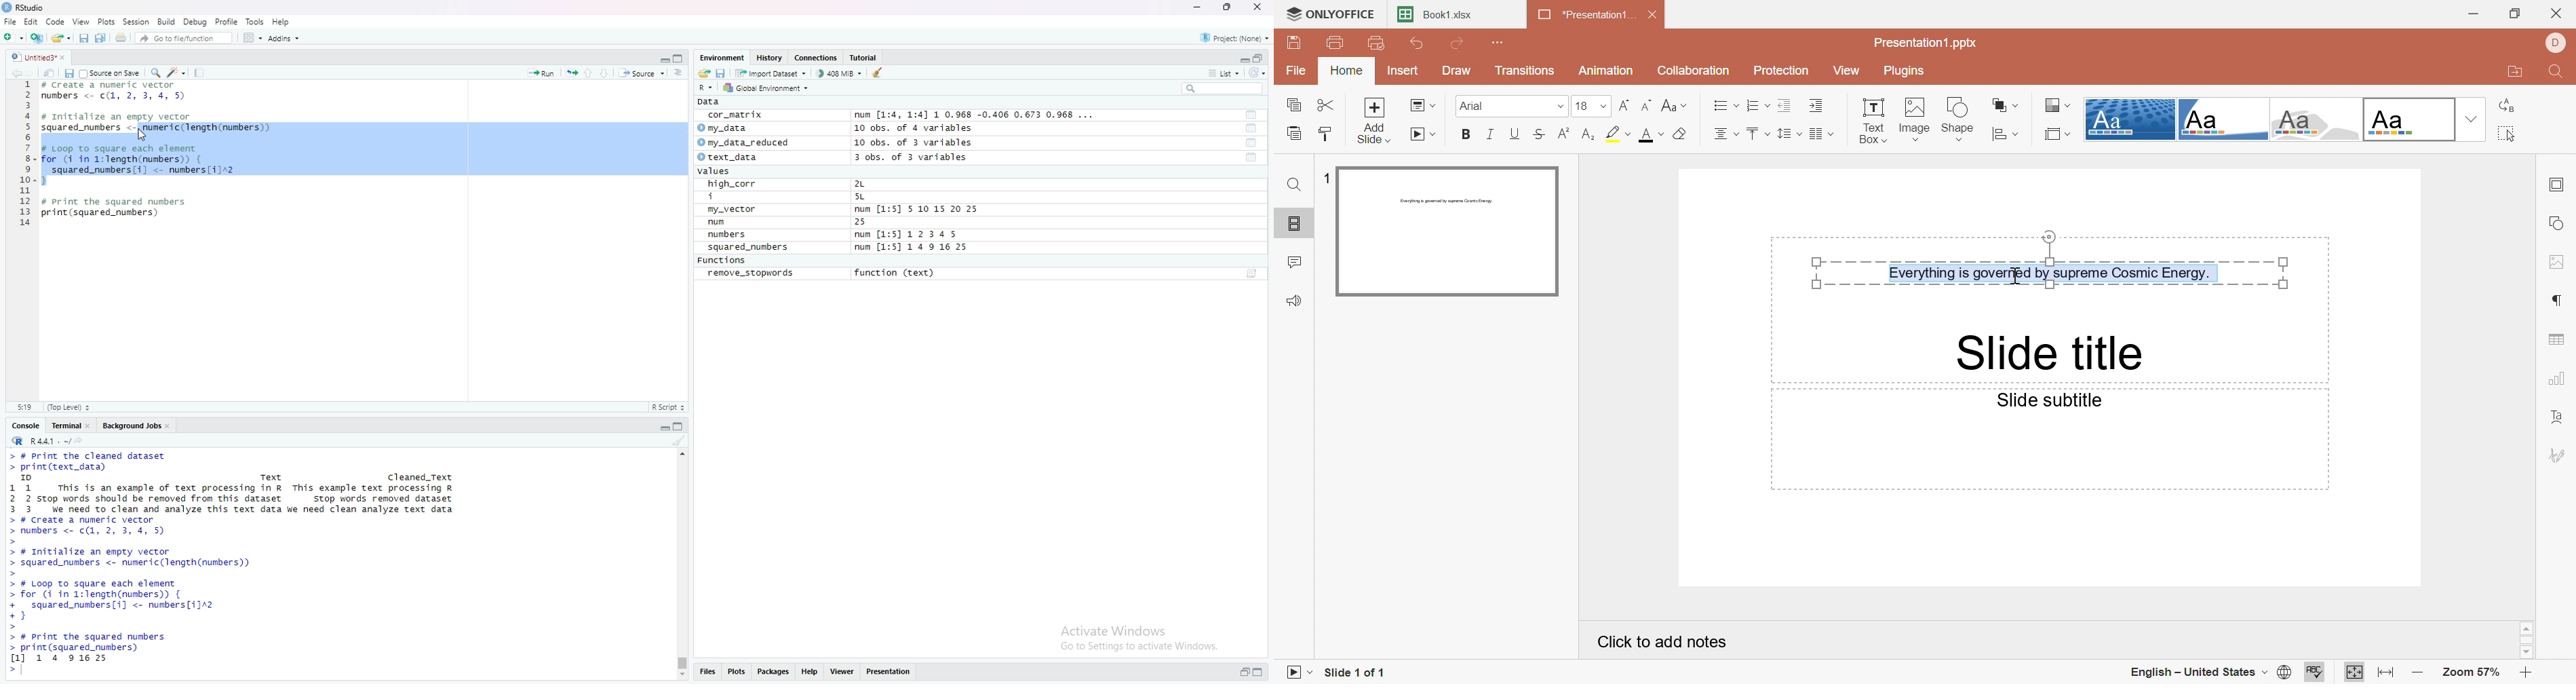 This screenshot has height=700, width=2576. Describe the element at coordinates (1624, 104) in the screenshot. I see `Increment font size` at that location.